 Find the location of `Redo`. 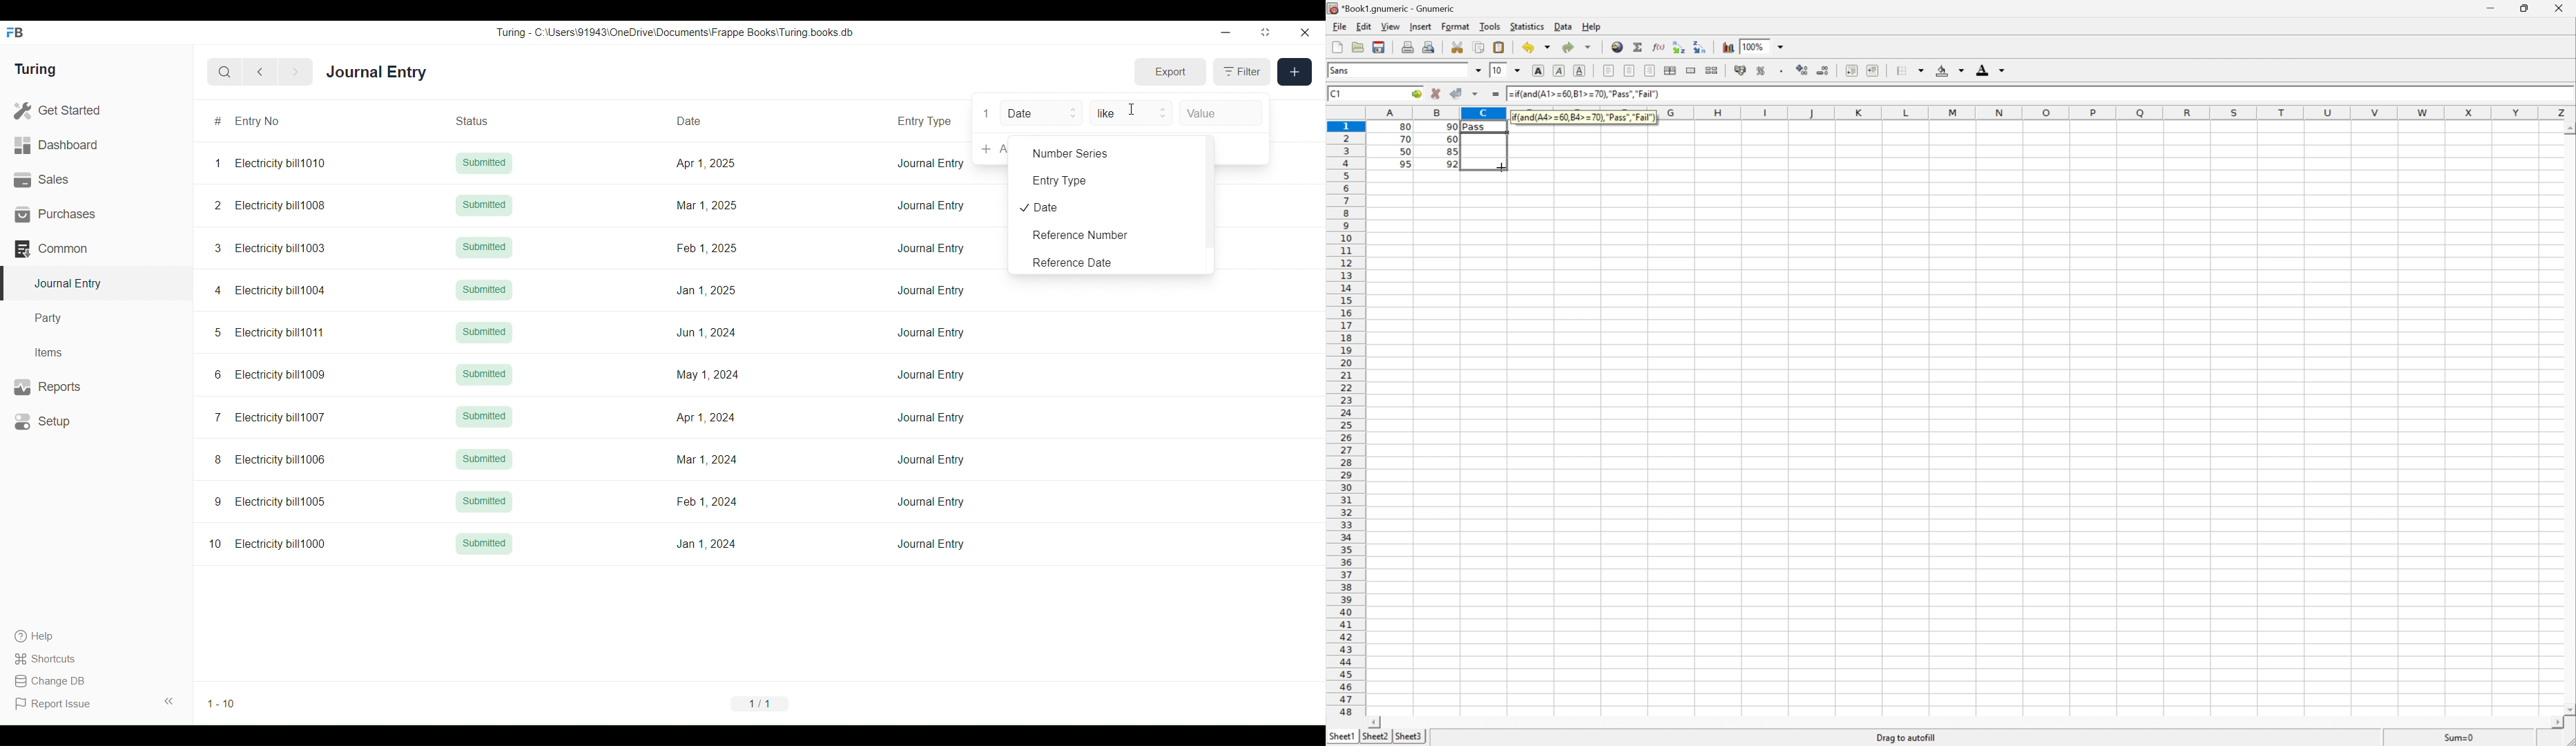

Redo is located at coordinates (1566, 45).